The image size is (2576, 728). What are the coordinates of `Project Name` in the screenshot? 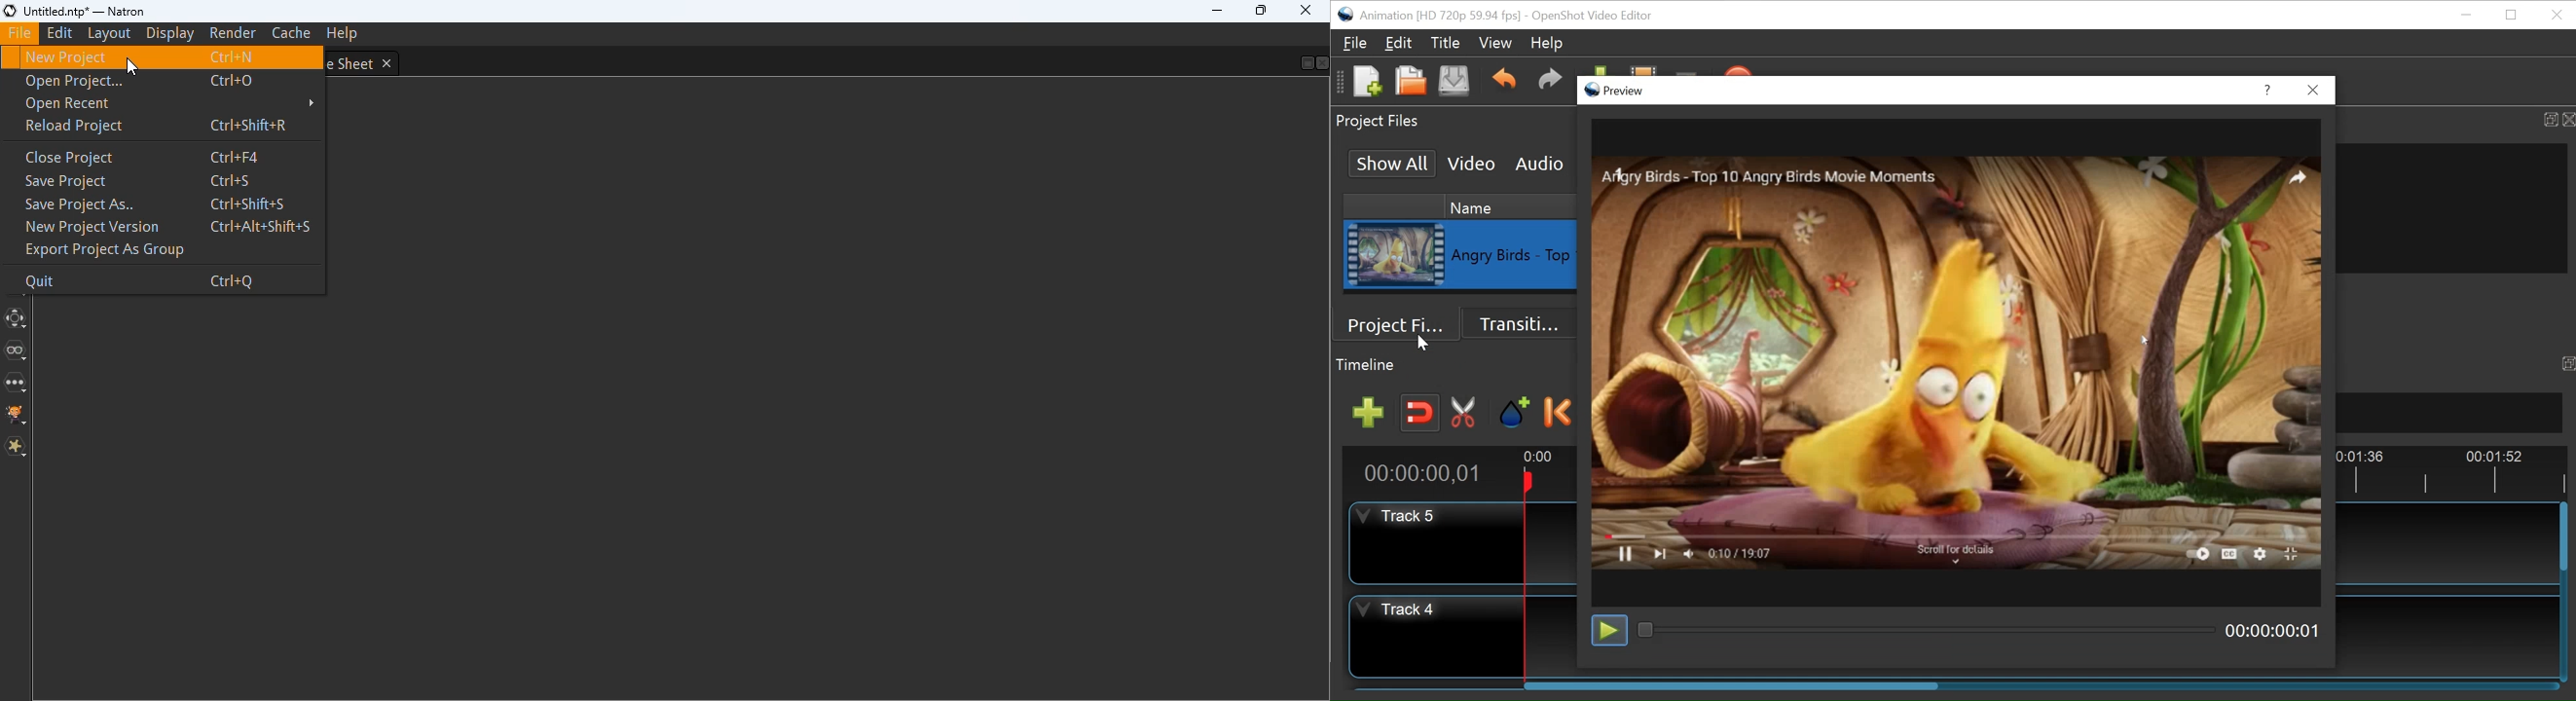 It's located at (1440, 17).